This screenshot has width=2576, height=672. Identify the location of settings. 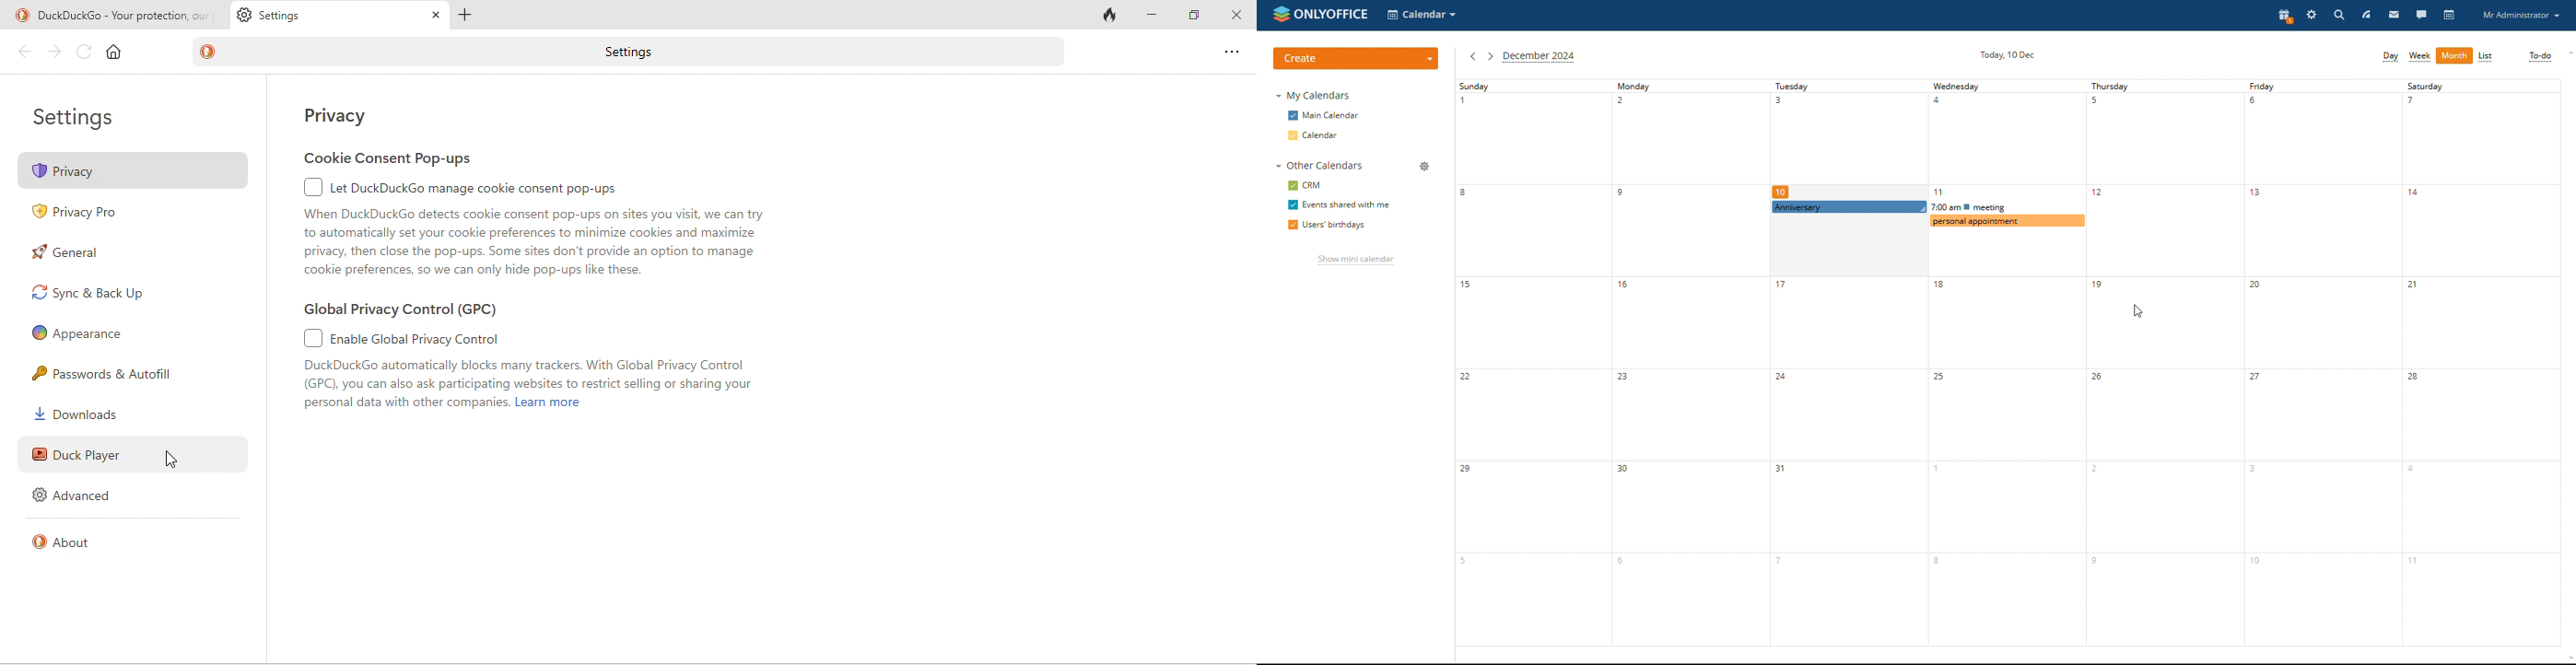
(338, 15).